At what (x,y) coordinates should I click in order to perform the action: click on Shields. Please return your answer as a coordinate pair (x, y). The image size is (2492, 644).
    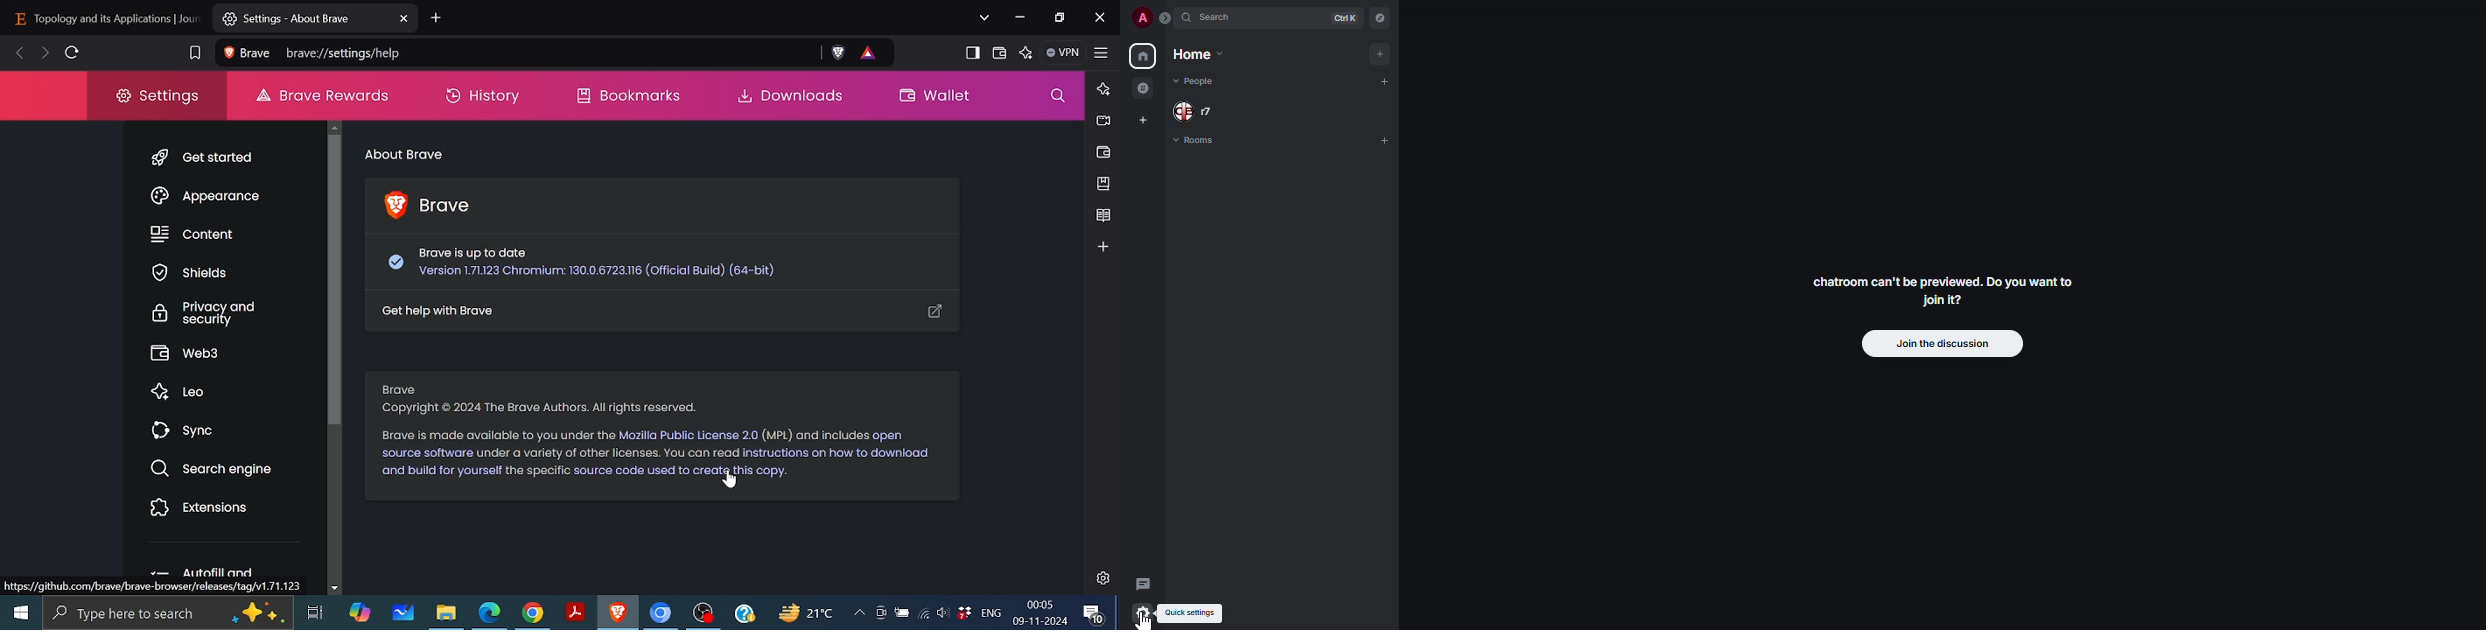
    Looking at the image, I should click on (192, 274).